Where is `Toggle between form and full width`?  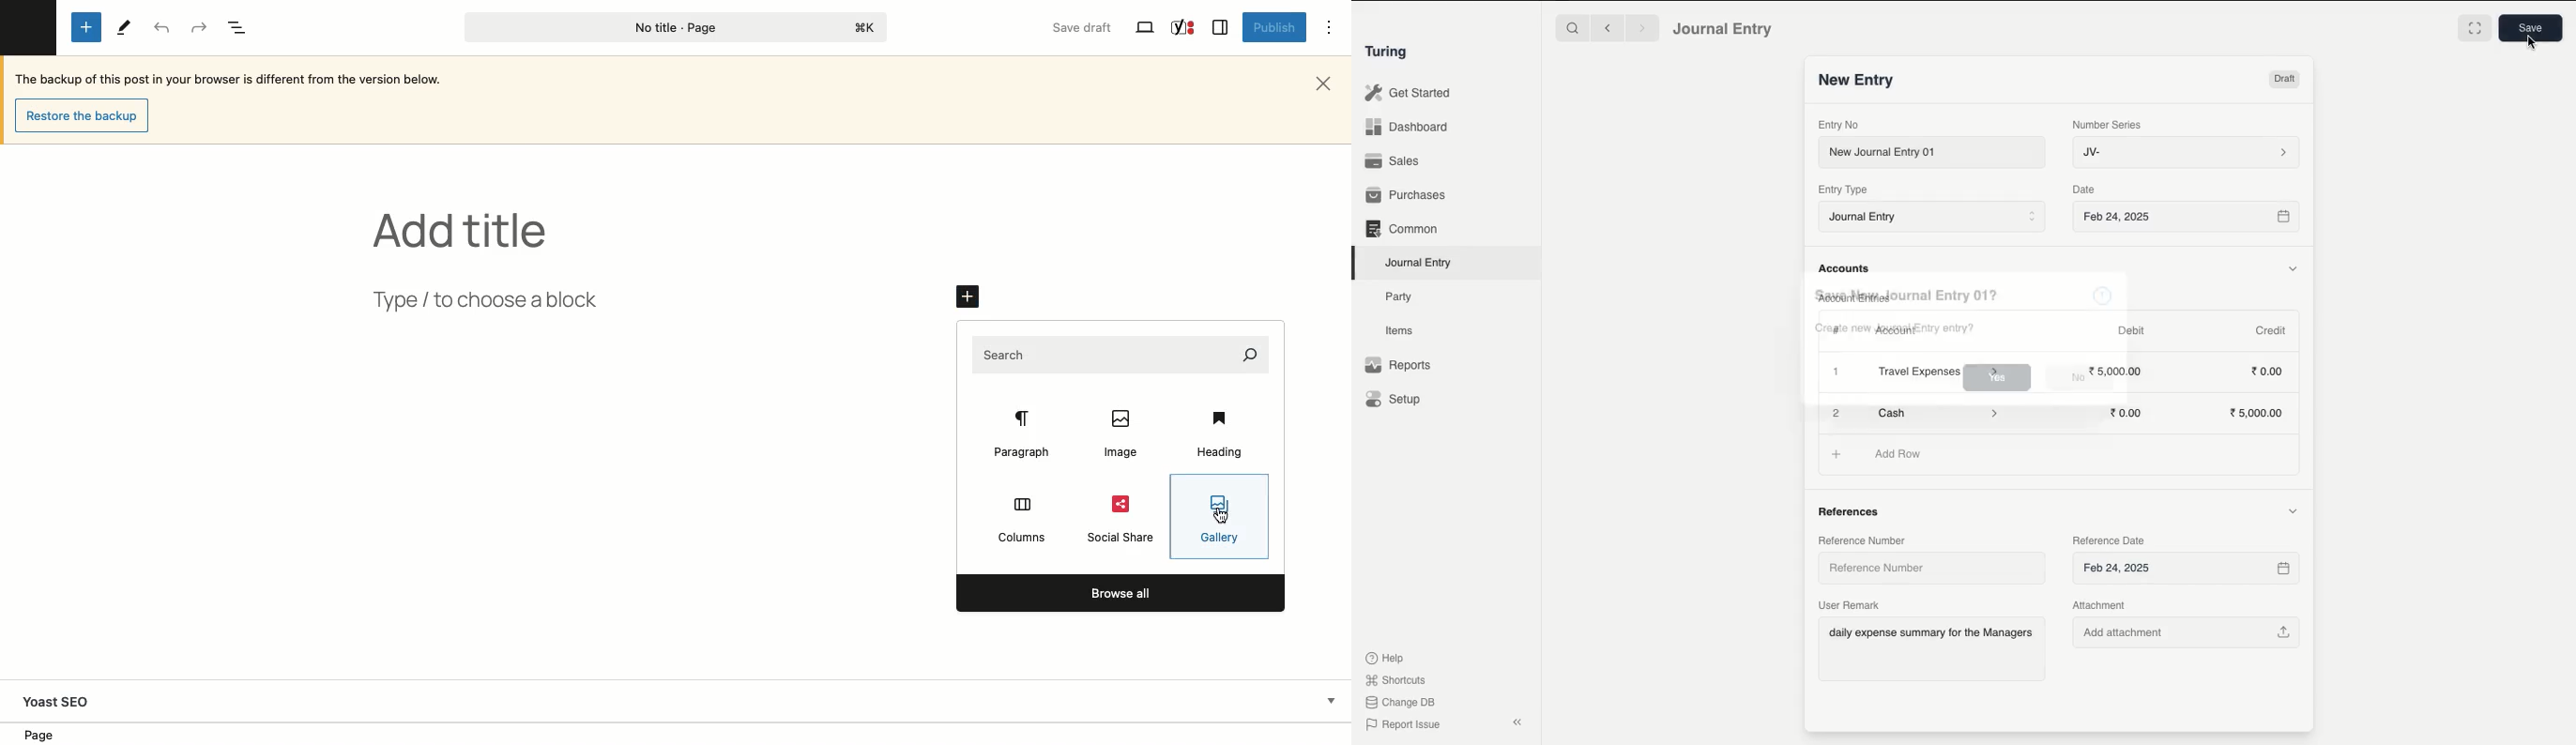
Toggle between form and full width is located at coordinates (2475, 28).